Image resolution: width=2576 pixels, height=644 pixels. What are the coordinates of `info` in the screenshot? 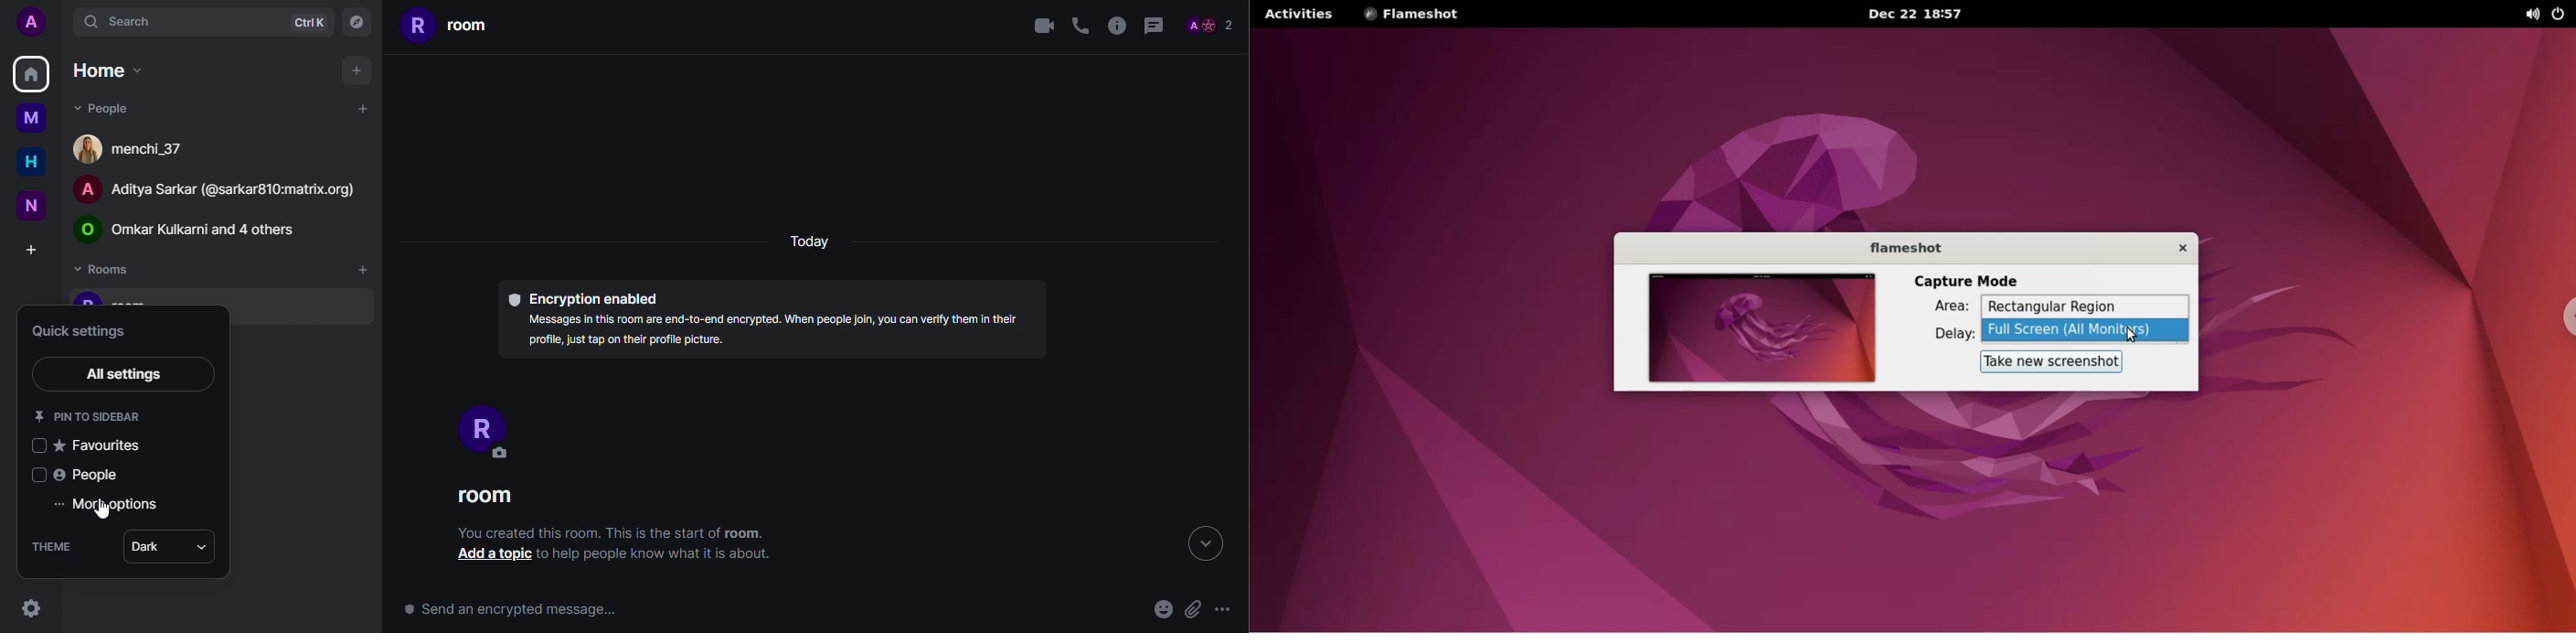 It's located at (663, 555).